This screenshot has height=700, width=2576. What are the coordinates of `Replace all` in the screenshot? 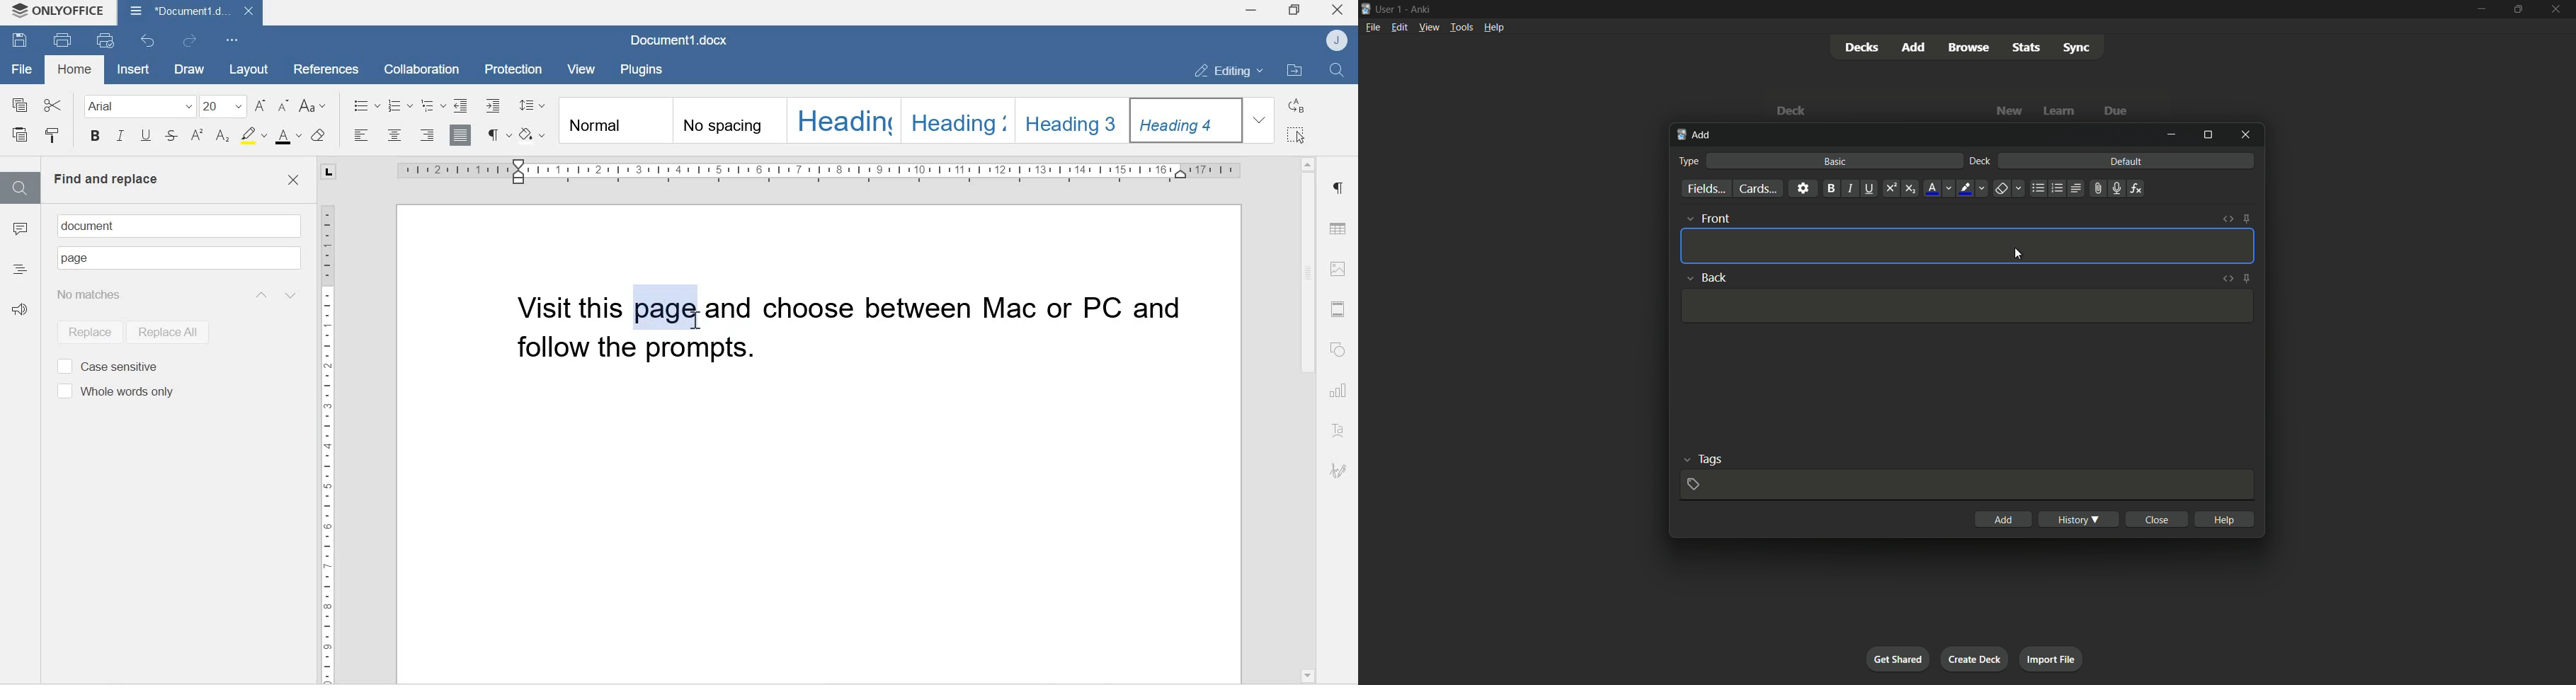 It's located at (166, 331).